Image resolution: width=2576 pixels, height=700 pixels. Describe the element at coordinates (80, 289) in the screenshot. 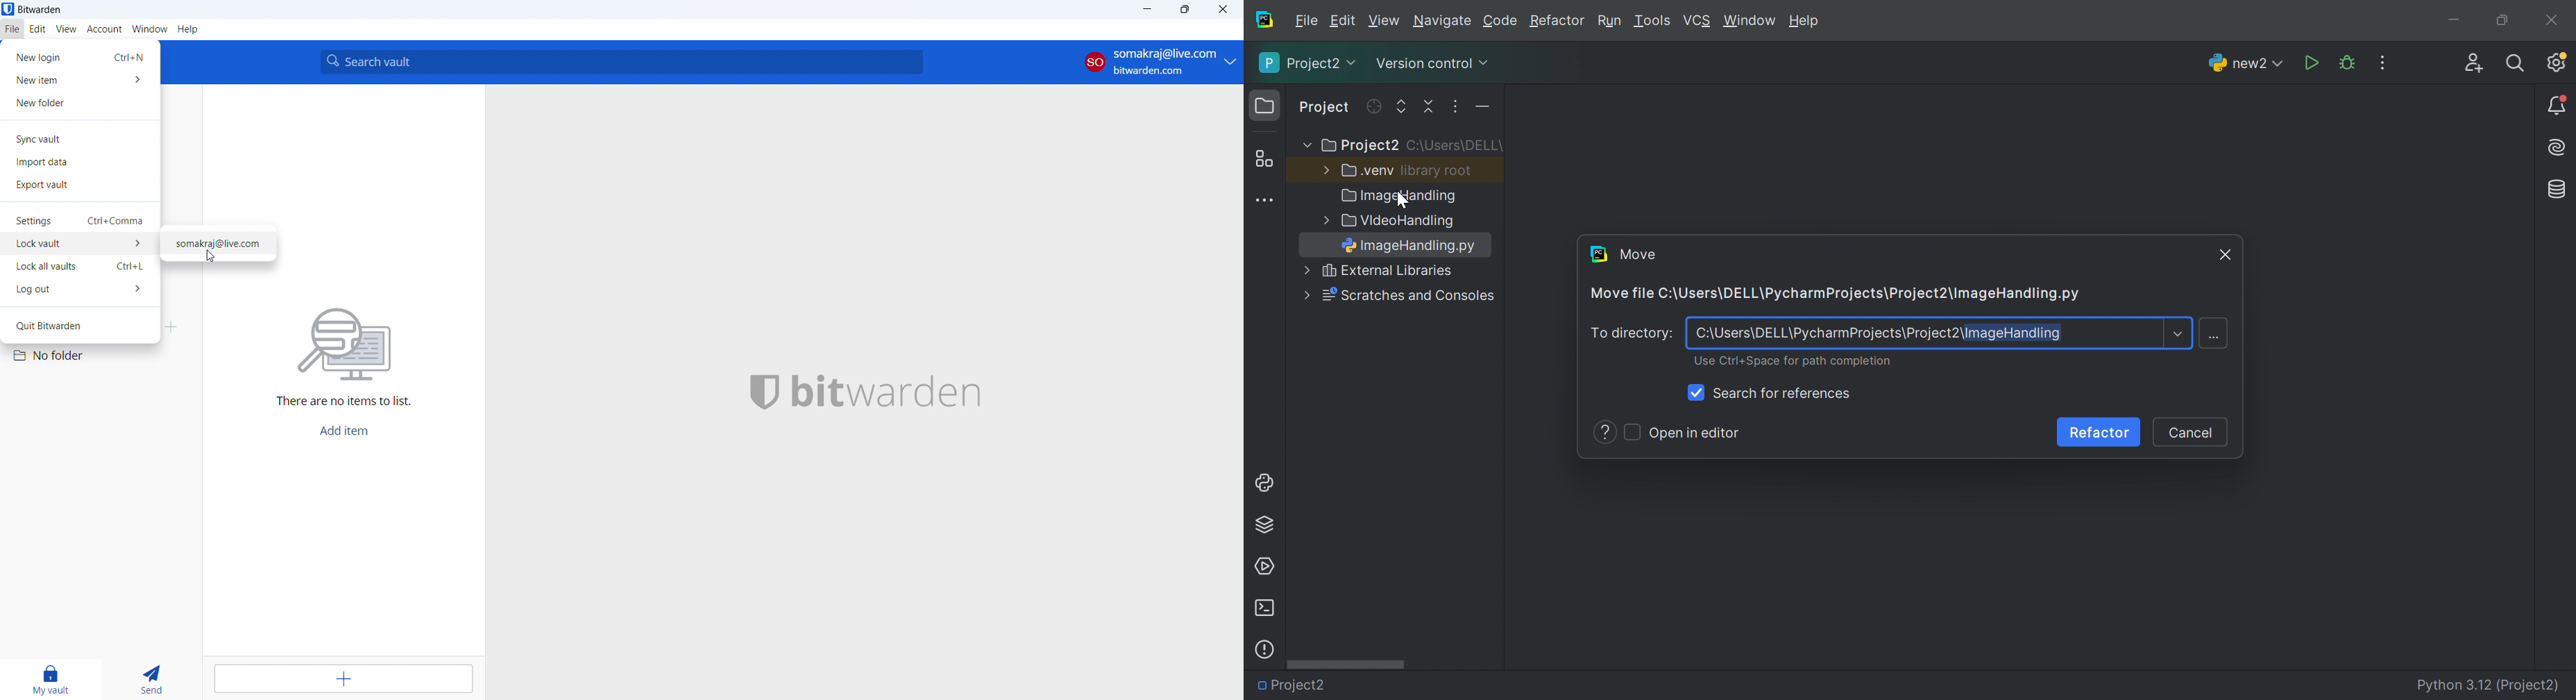

I see `log out` at that location.